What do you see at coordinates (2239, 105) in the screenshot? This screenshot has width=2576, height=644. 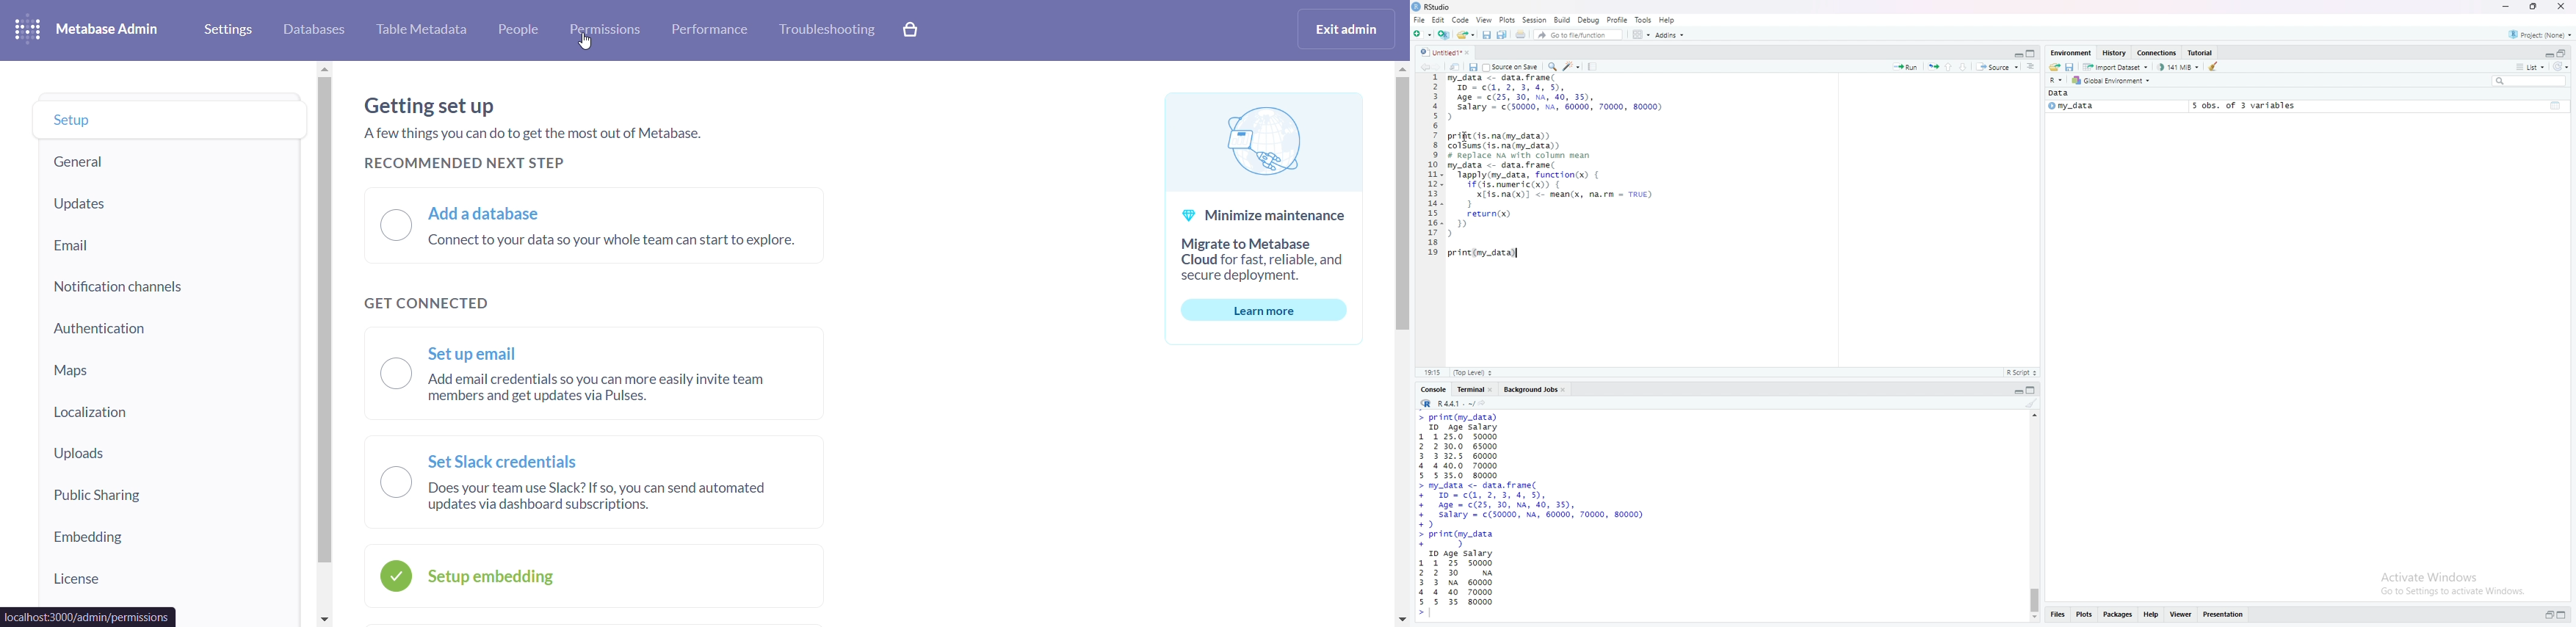 I see `5 obs, of 3 variables` at bounding box center [2239, 105].